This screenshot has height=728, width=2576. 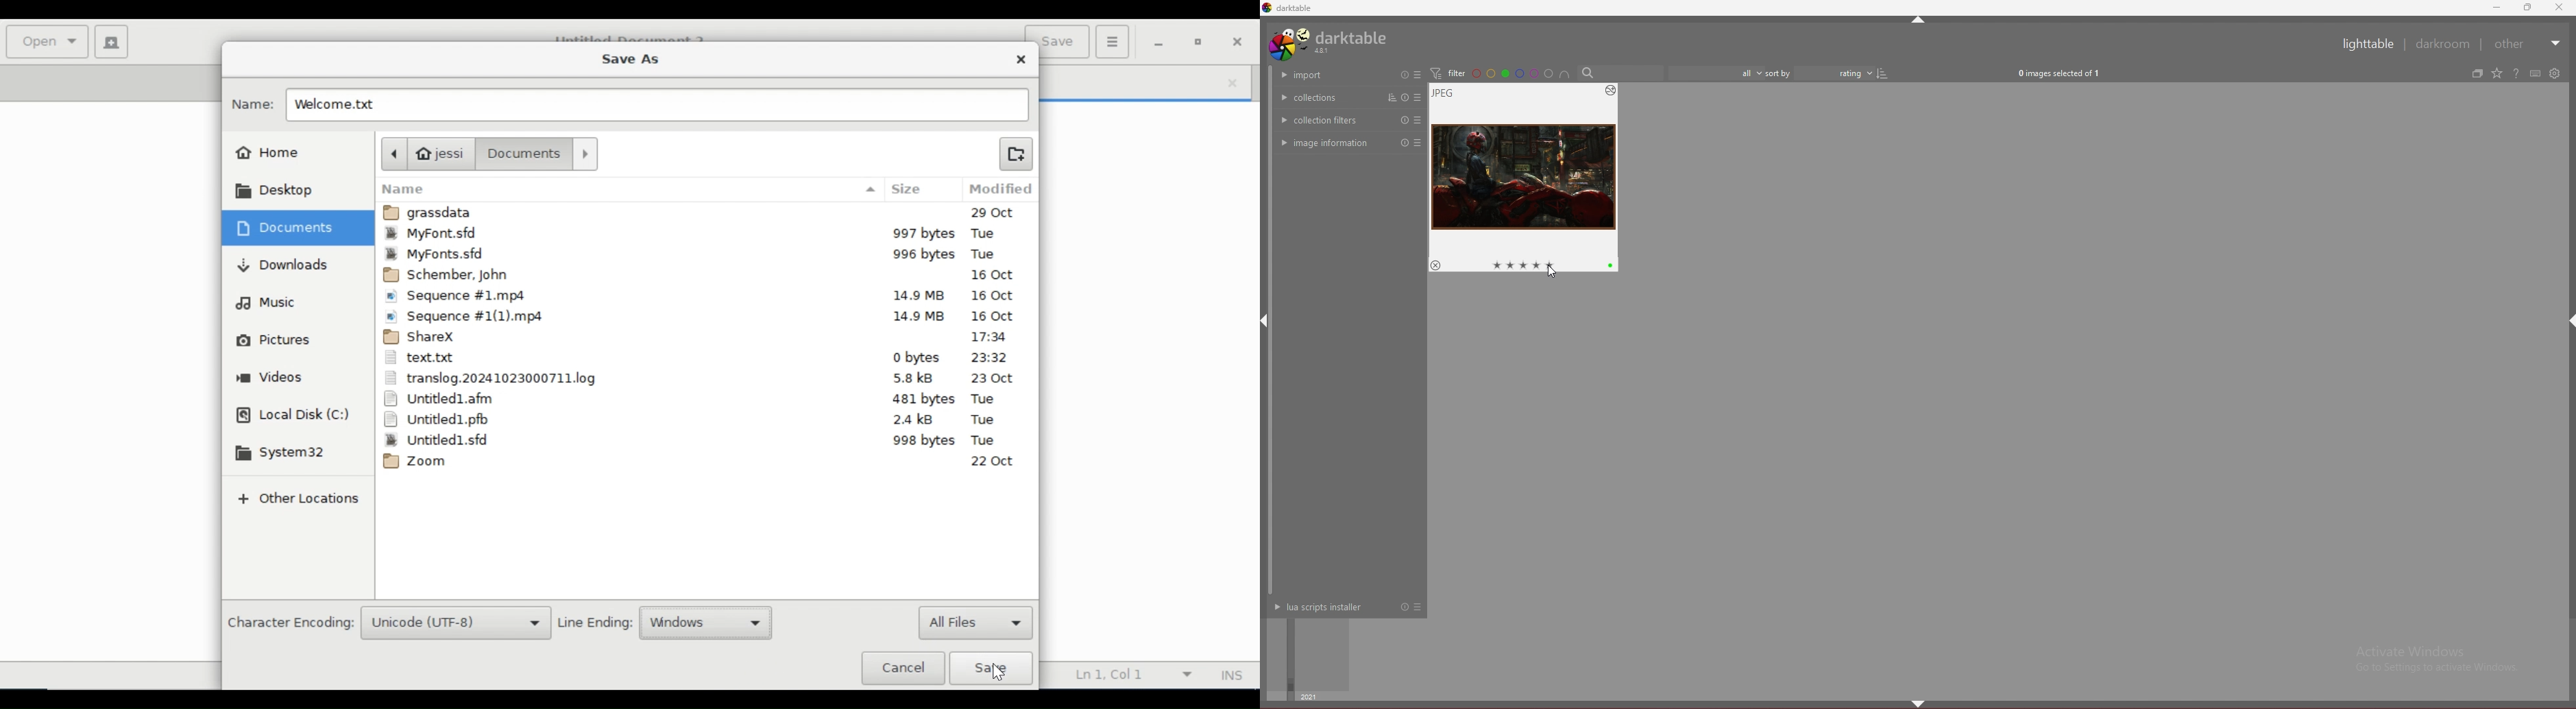 I want to click on determine sort order, so click(x=1841, y=73).